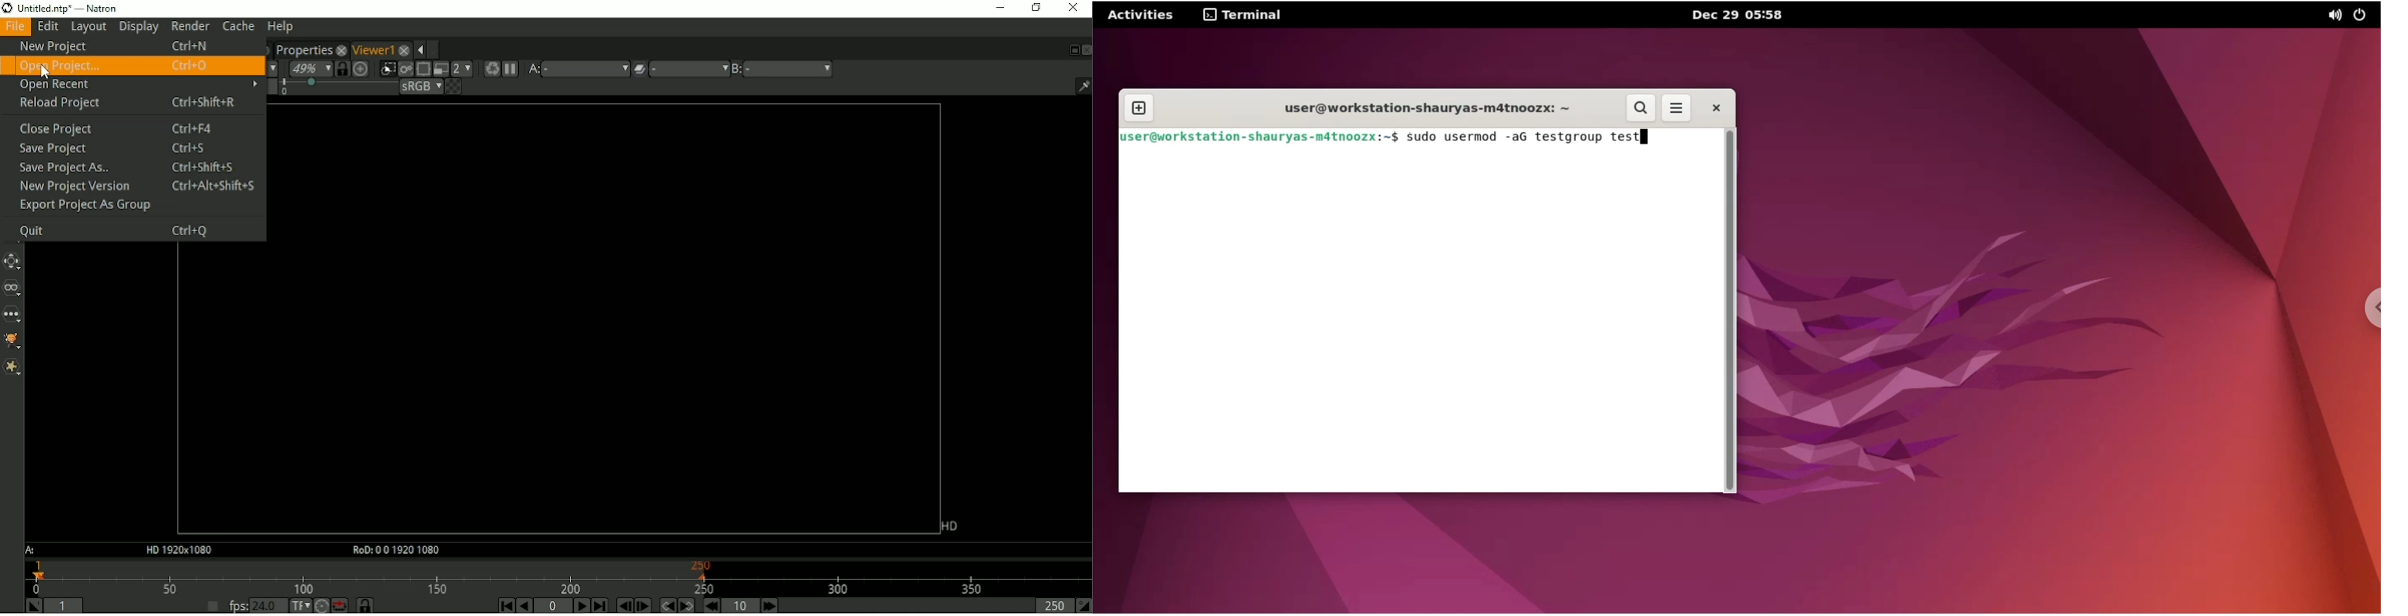  What do you see at coordinates (623, 605) in the screenshot?
I see `Previous frame` at bounding box center [623, 605].